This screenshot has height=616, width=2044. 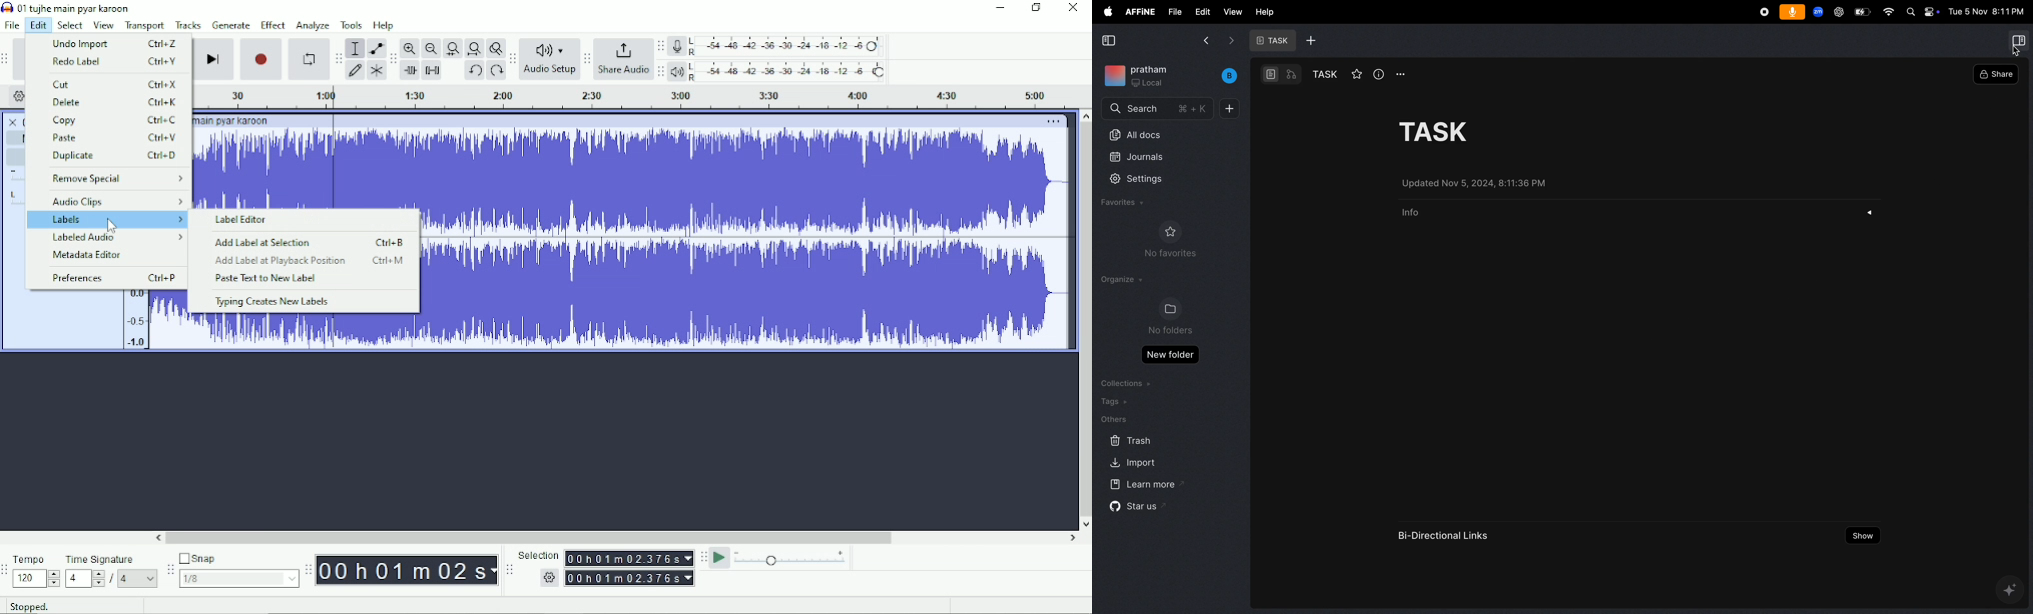 I want to click on Record meter, so click(x=779, y=47).